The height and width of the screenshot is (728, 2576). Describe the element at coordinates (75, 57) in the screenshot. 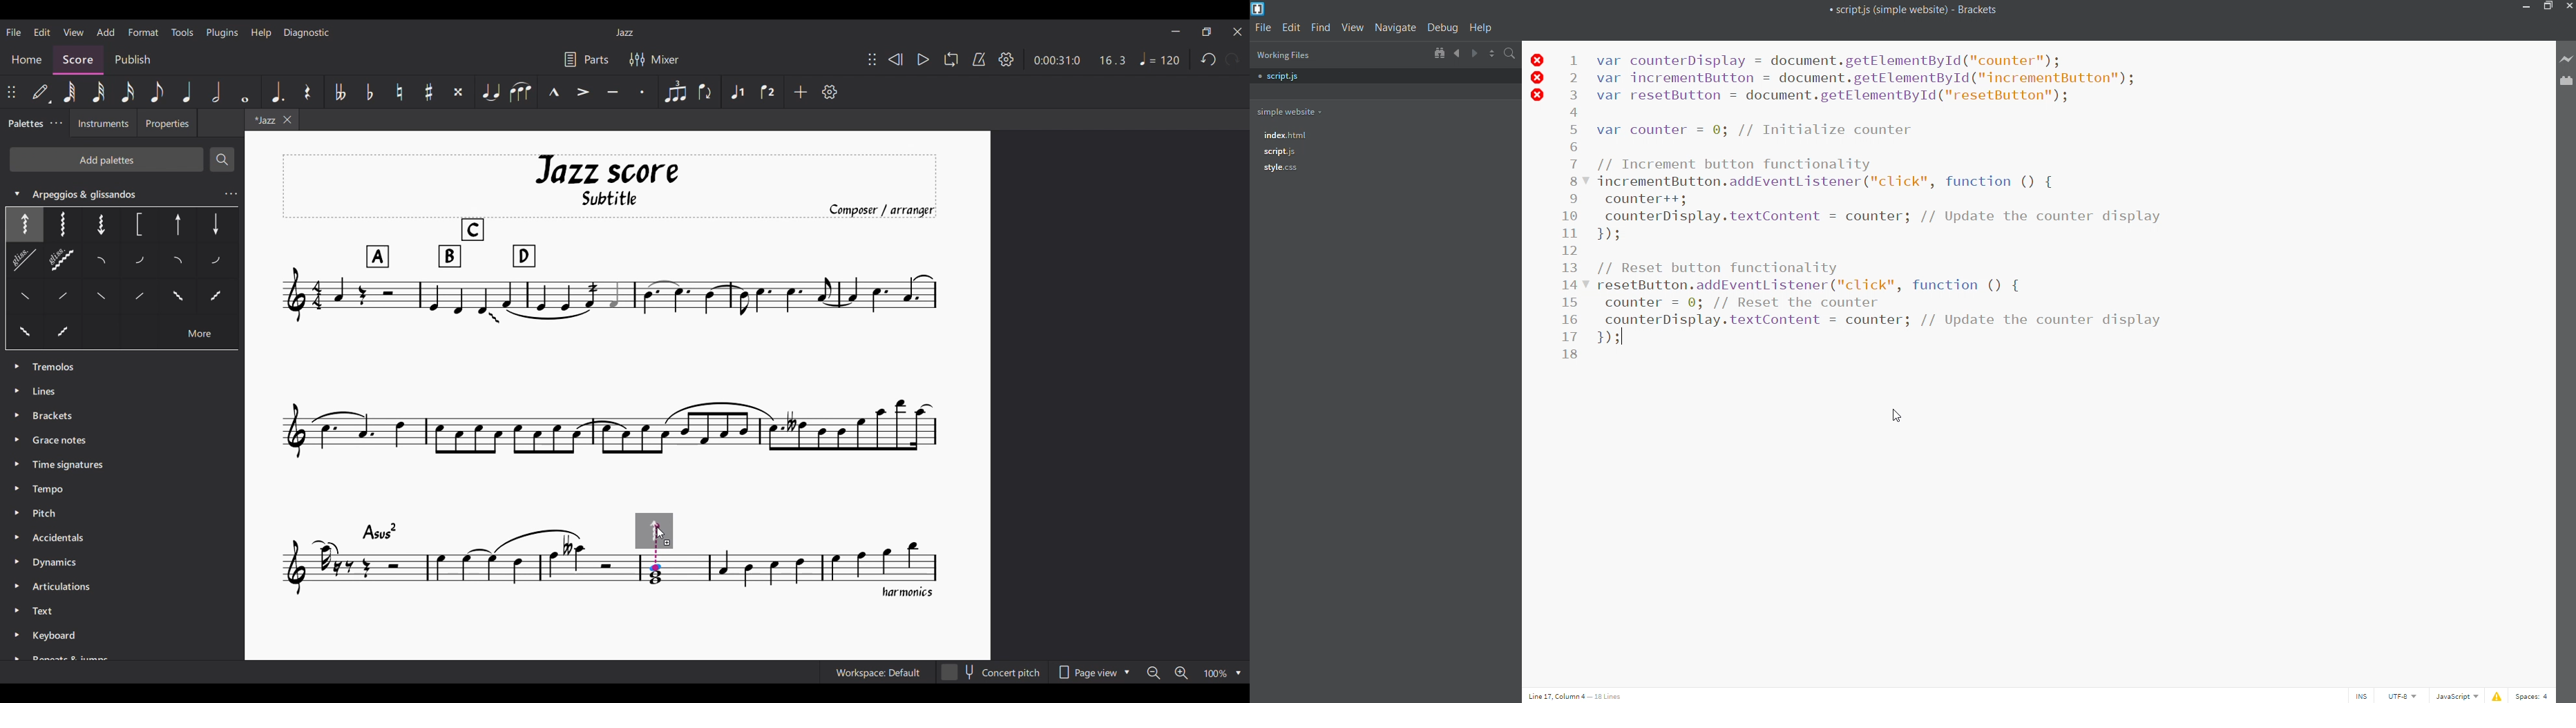

I see `Score, current section highlighted` at that location.